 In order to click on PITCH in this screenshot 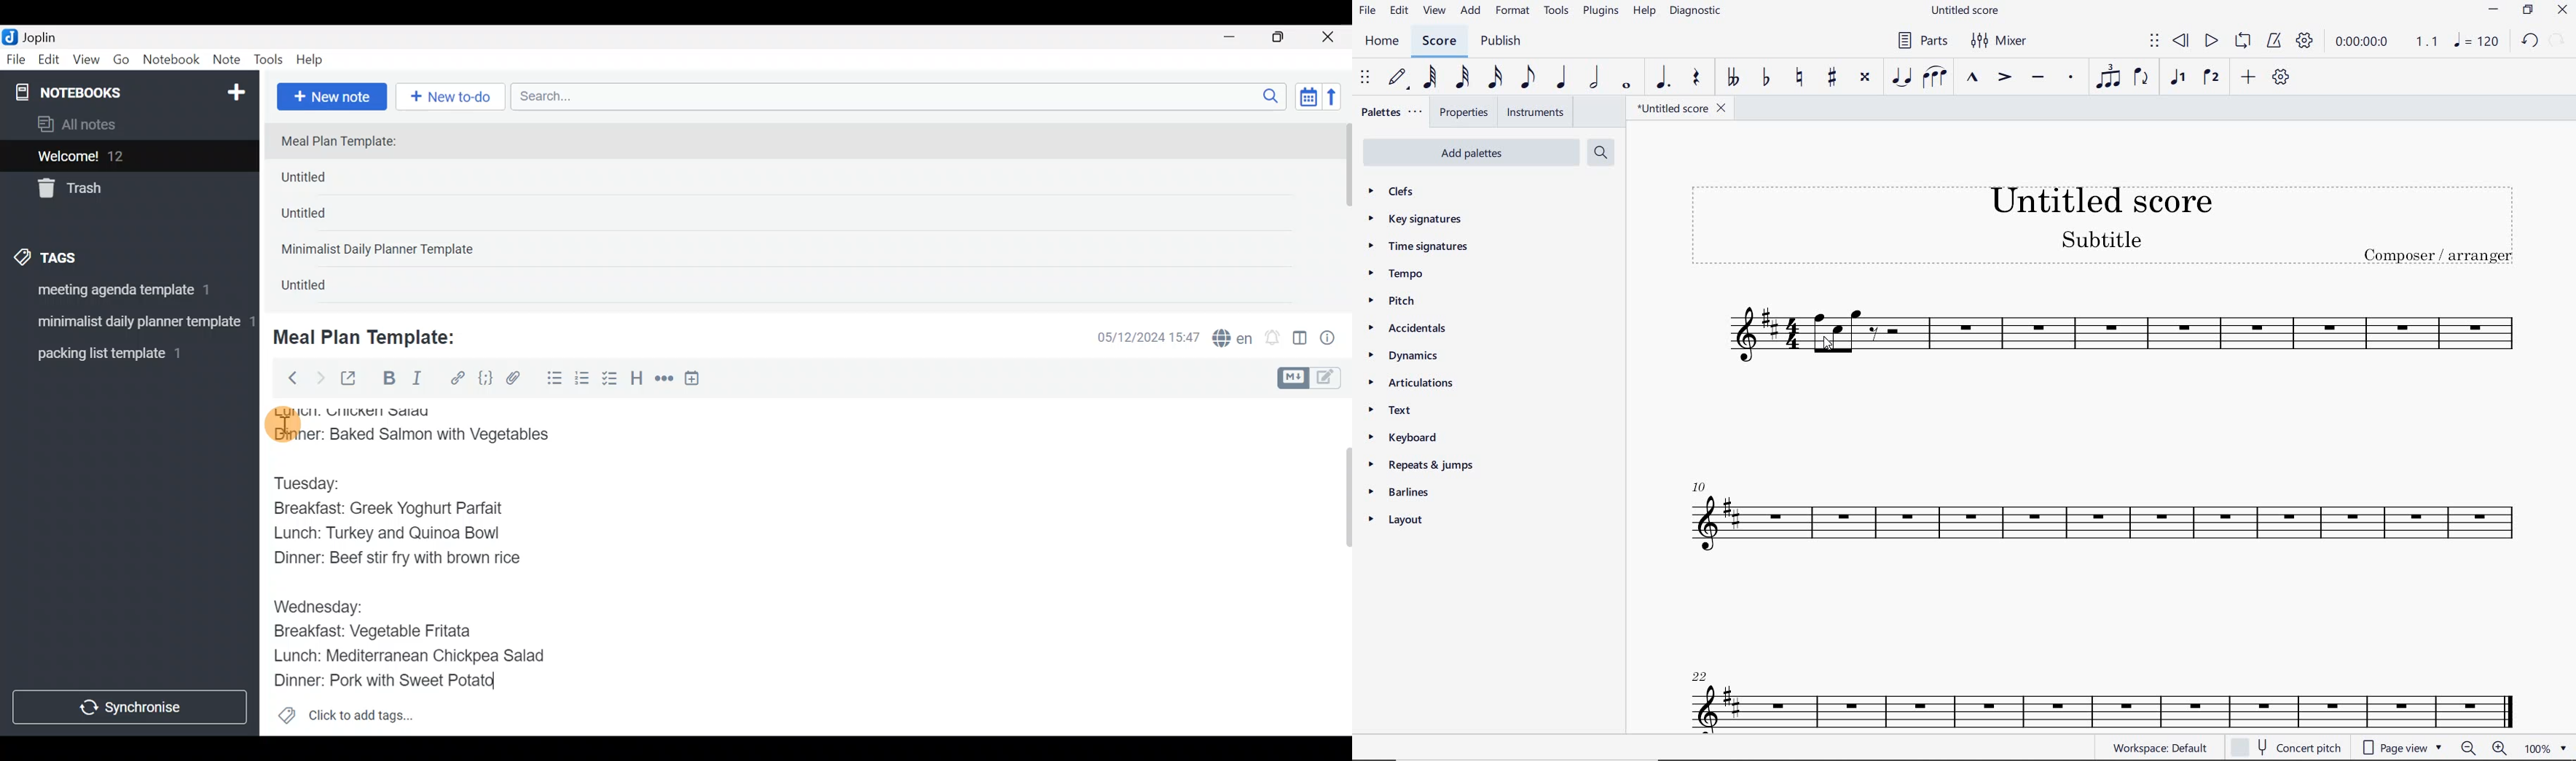, I will do `click(1410, 300)`.